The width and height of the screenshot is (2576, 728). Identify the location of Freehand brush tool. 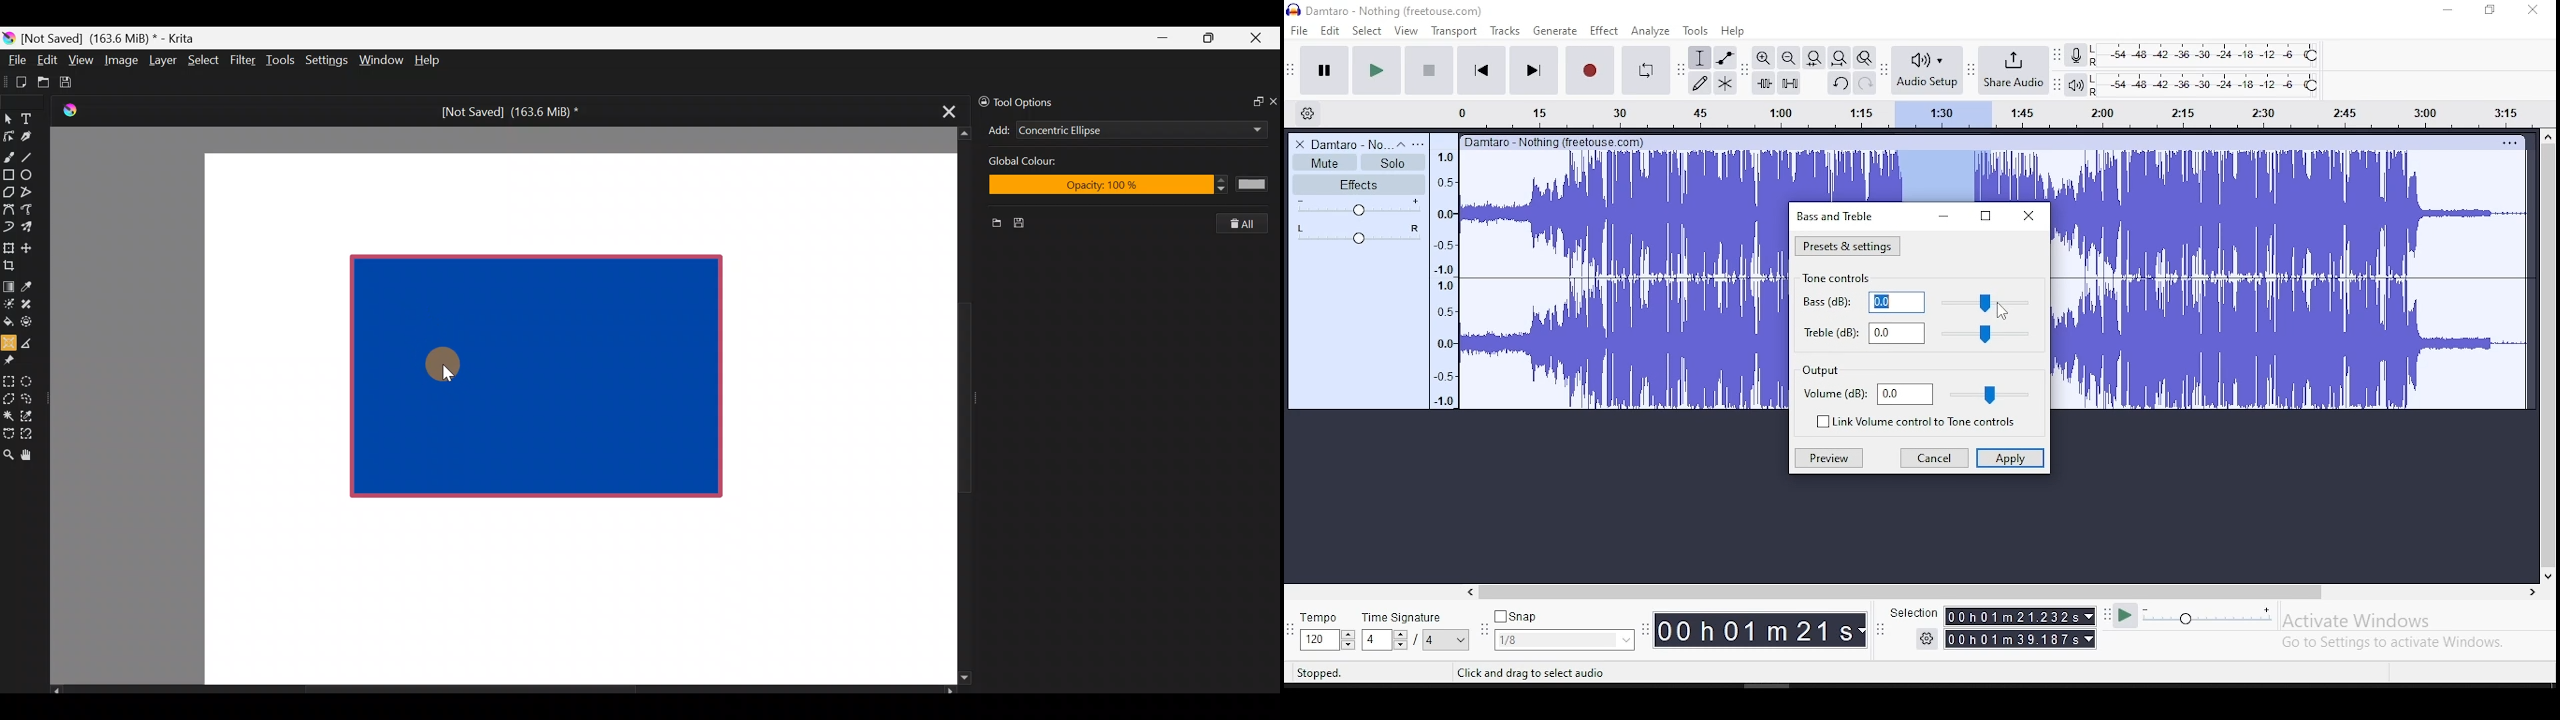
(9, 152).